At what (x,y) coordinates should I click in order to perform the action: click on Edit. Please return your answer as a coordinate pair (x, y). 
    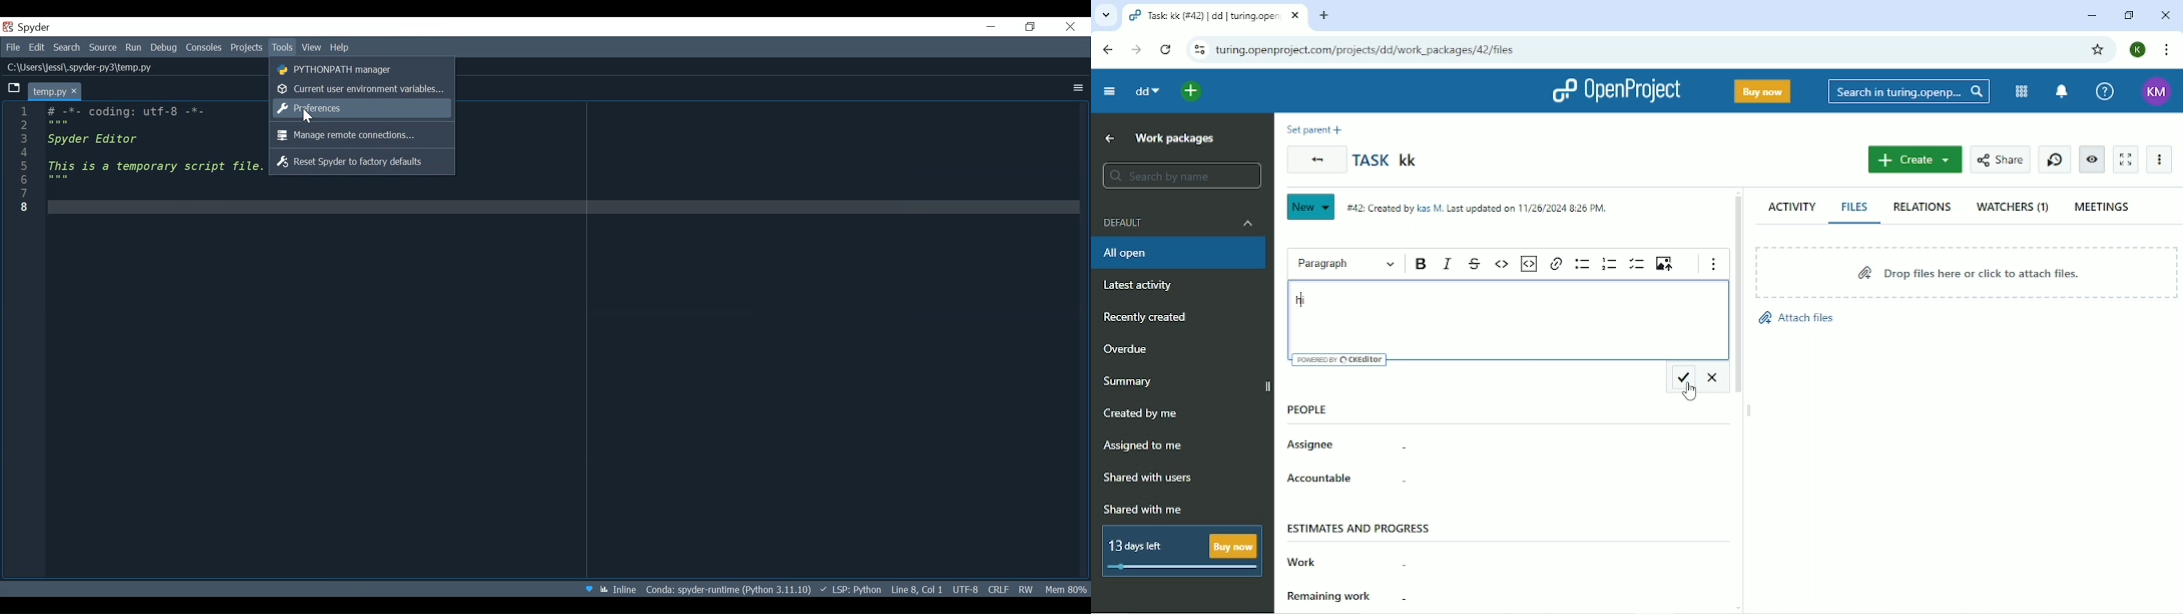
    Looking at the image, I should click on (34, 47).